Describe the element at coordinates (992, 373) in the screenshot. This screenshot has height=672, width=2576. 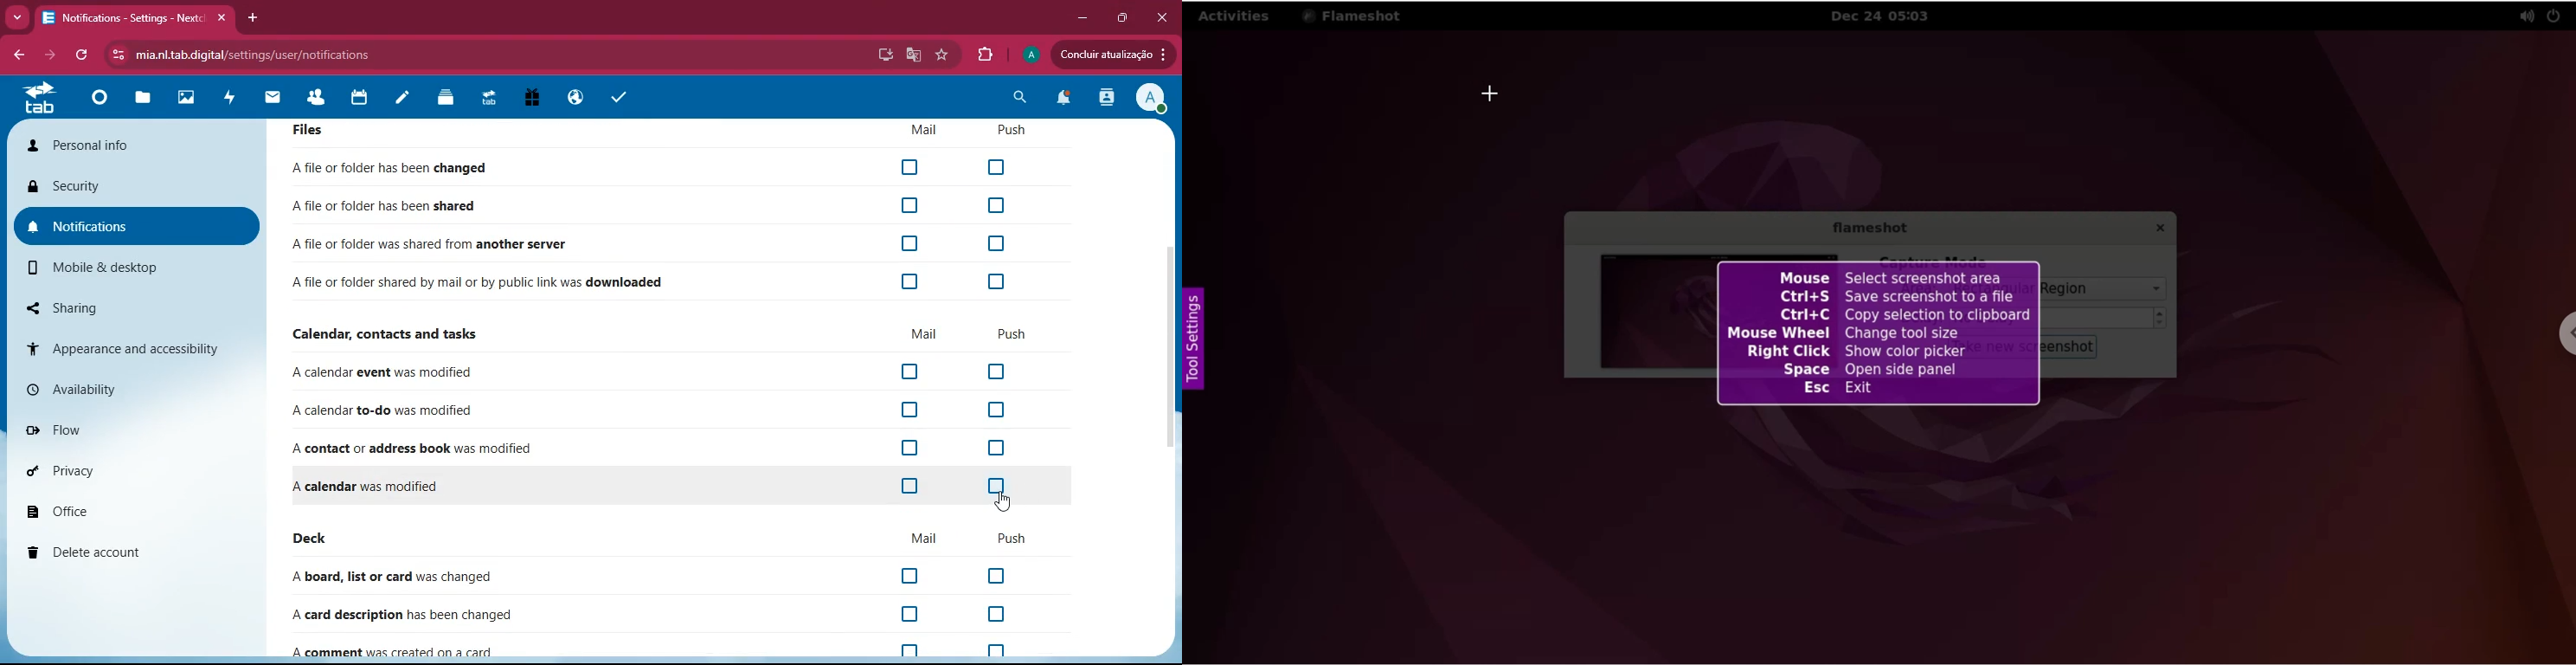
I see `off` at that location.